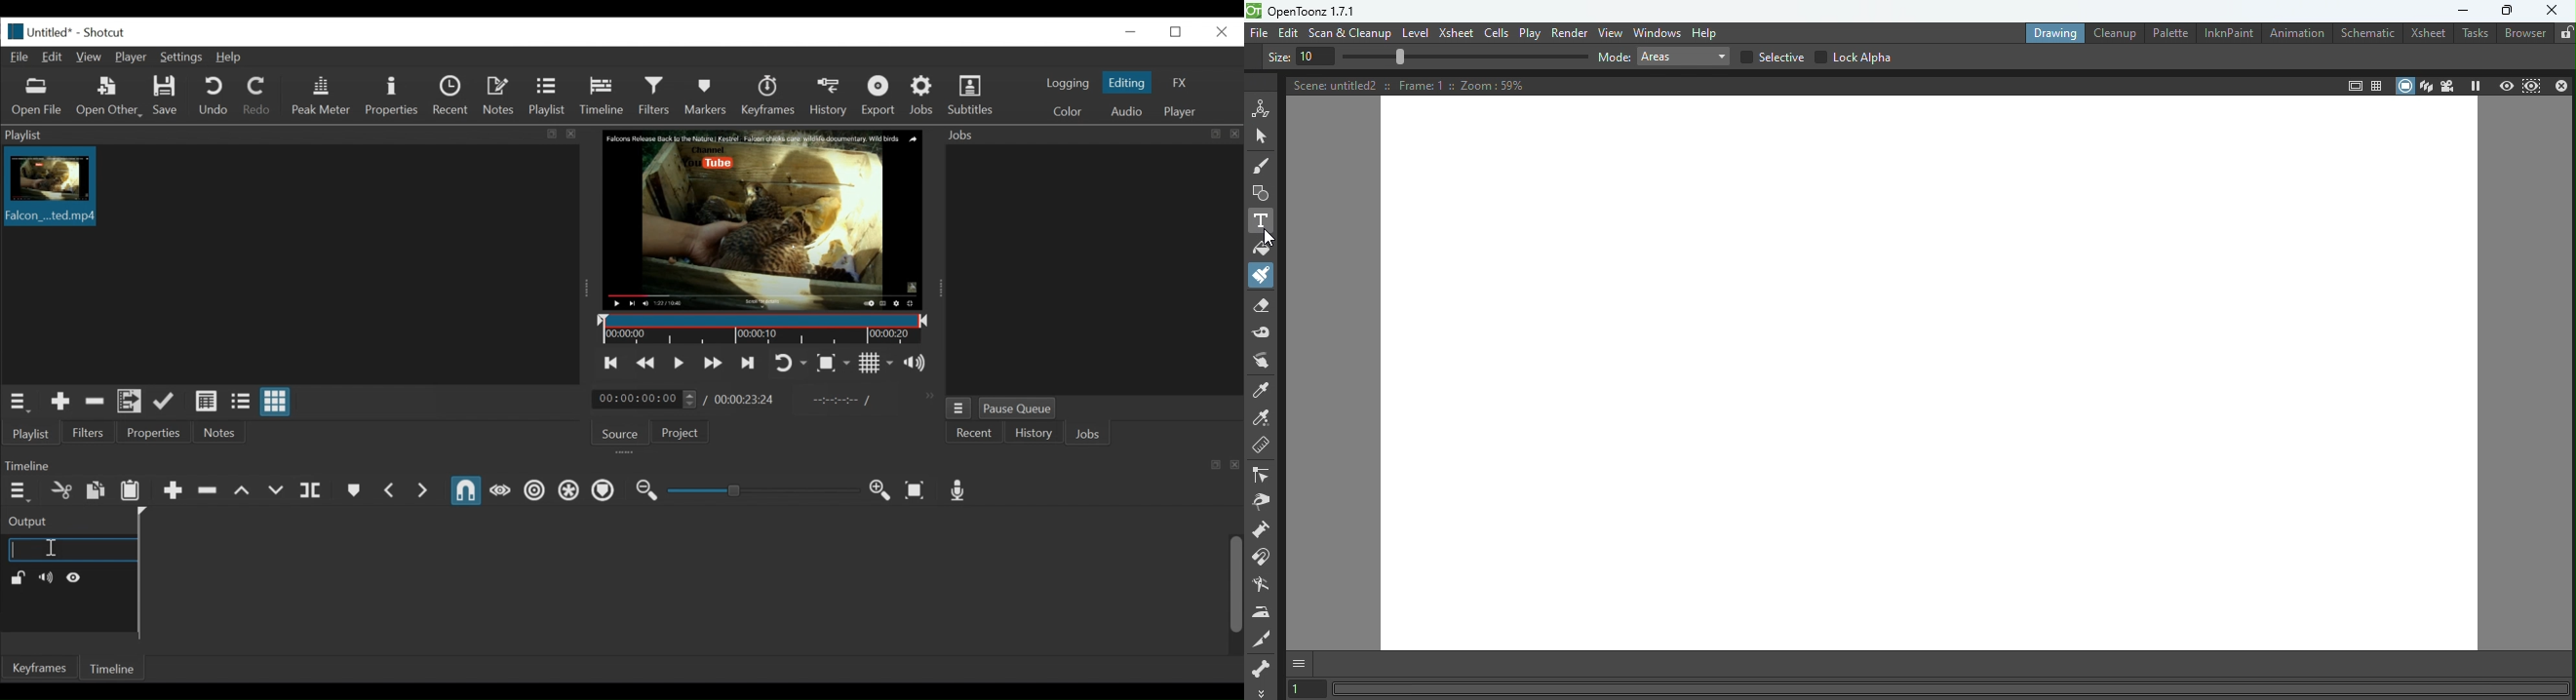 The image size is (2576, 700). I want to click on Toggle play or pause, so click(680, 364).